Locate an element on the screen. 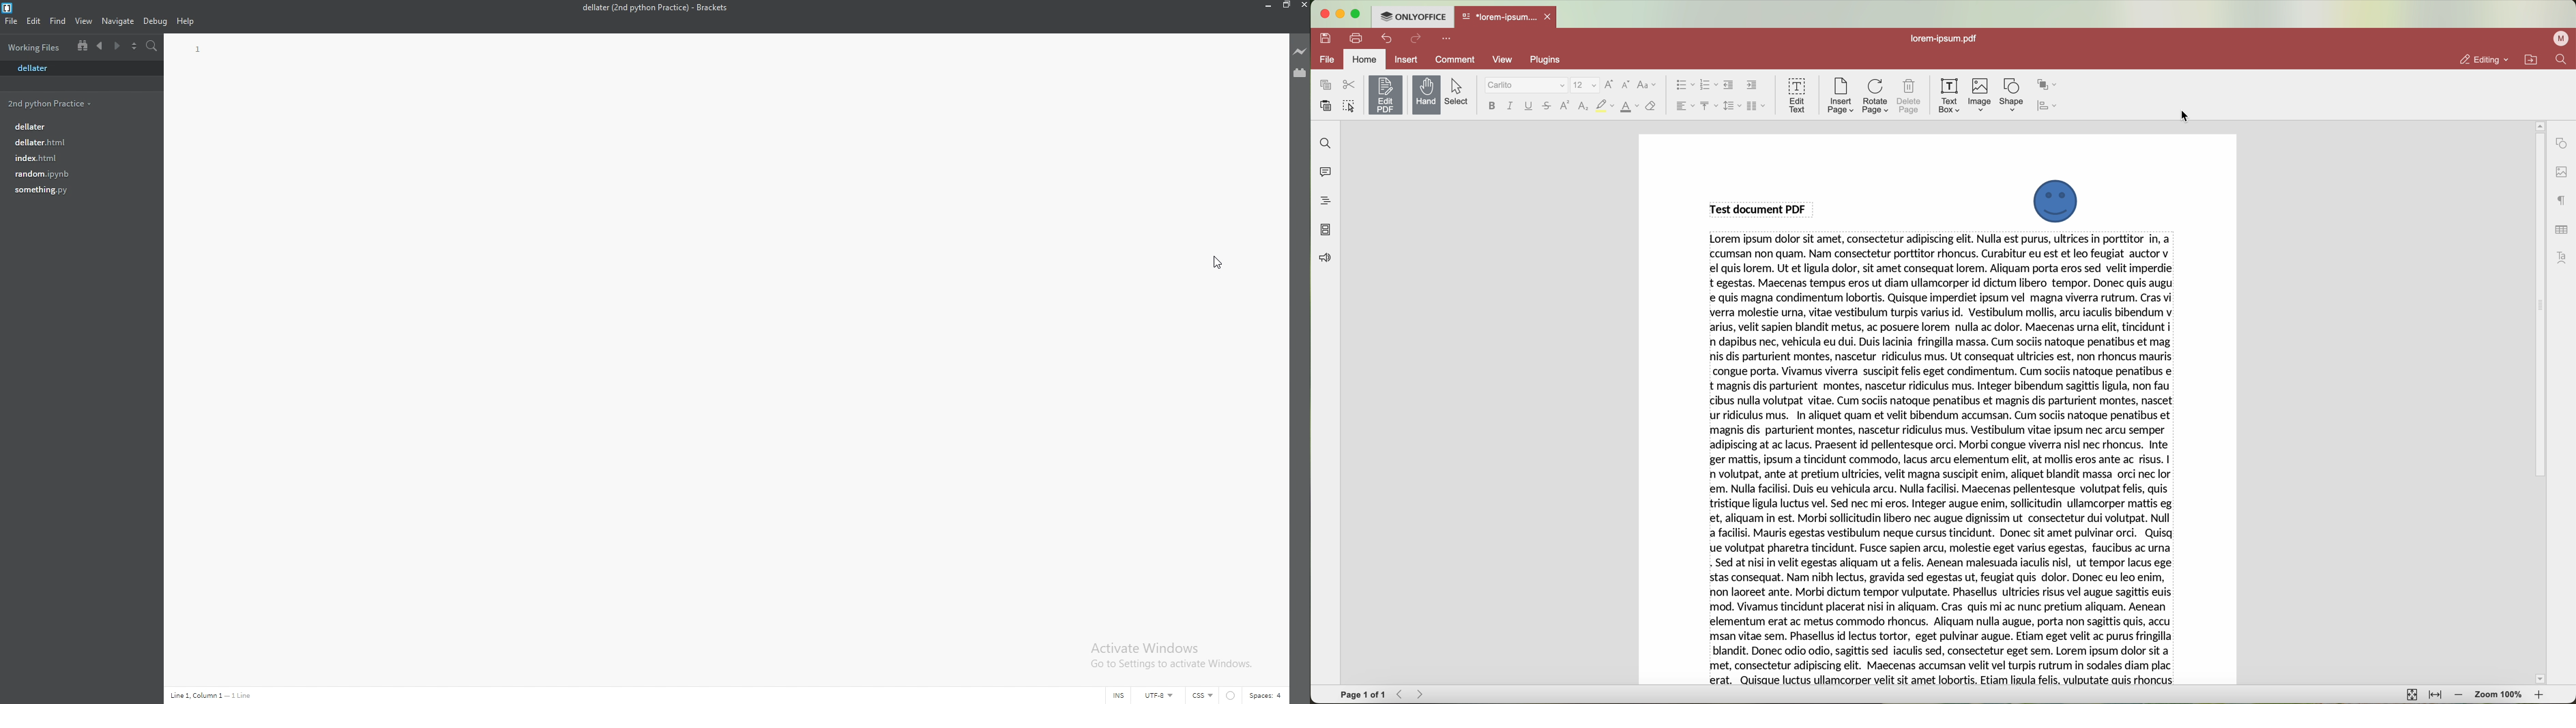 The height and width of the screenshot is (728, 2576). table settings is located at coordinates (2560, 228).